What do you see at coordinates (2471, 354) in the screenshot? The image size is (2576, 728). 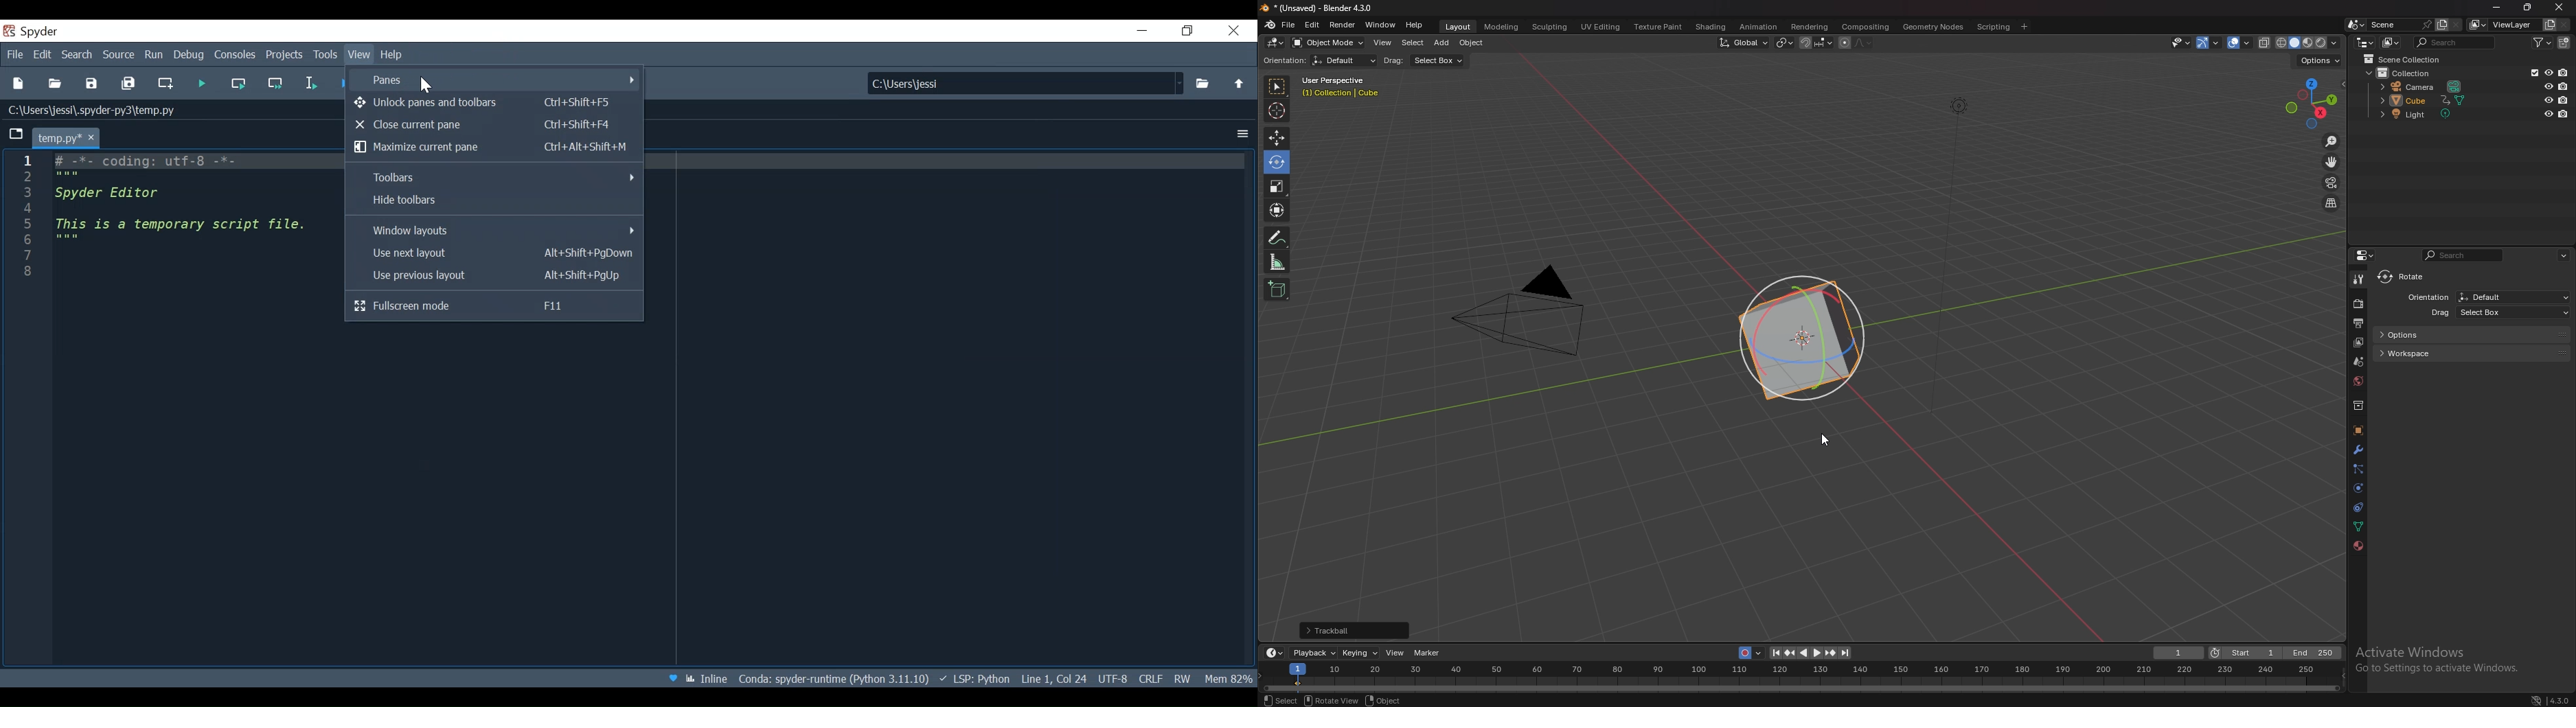 I see `workspace` at bounding box center [2471, 354].